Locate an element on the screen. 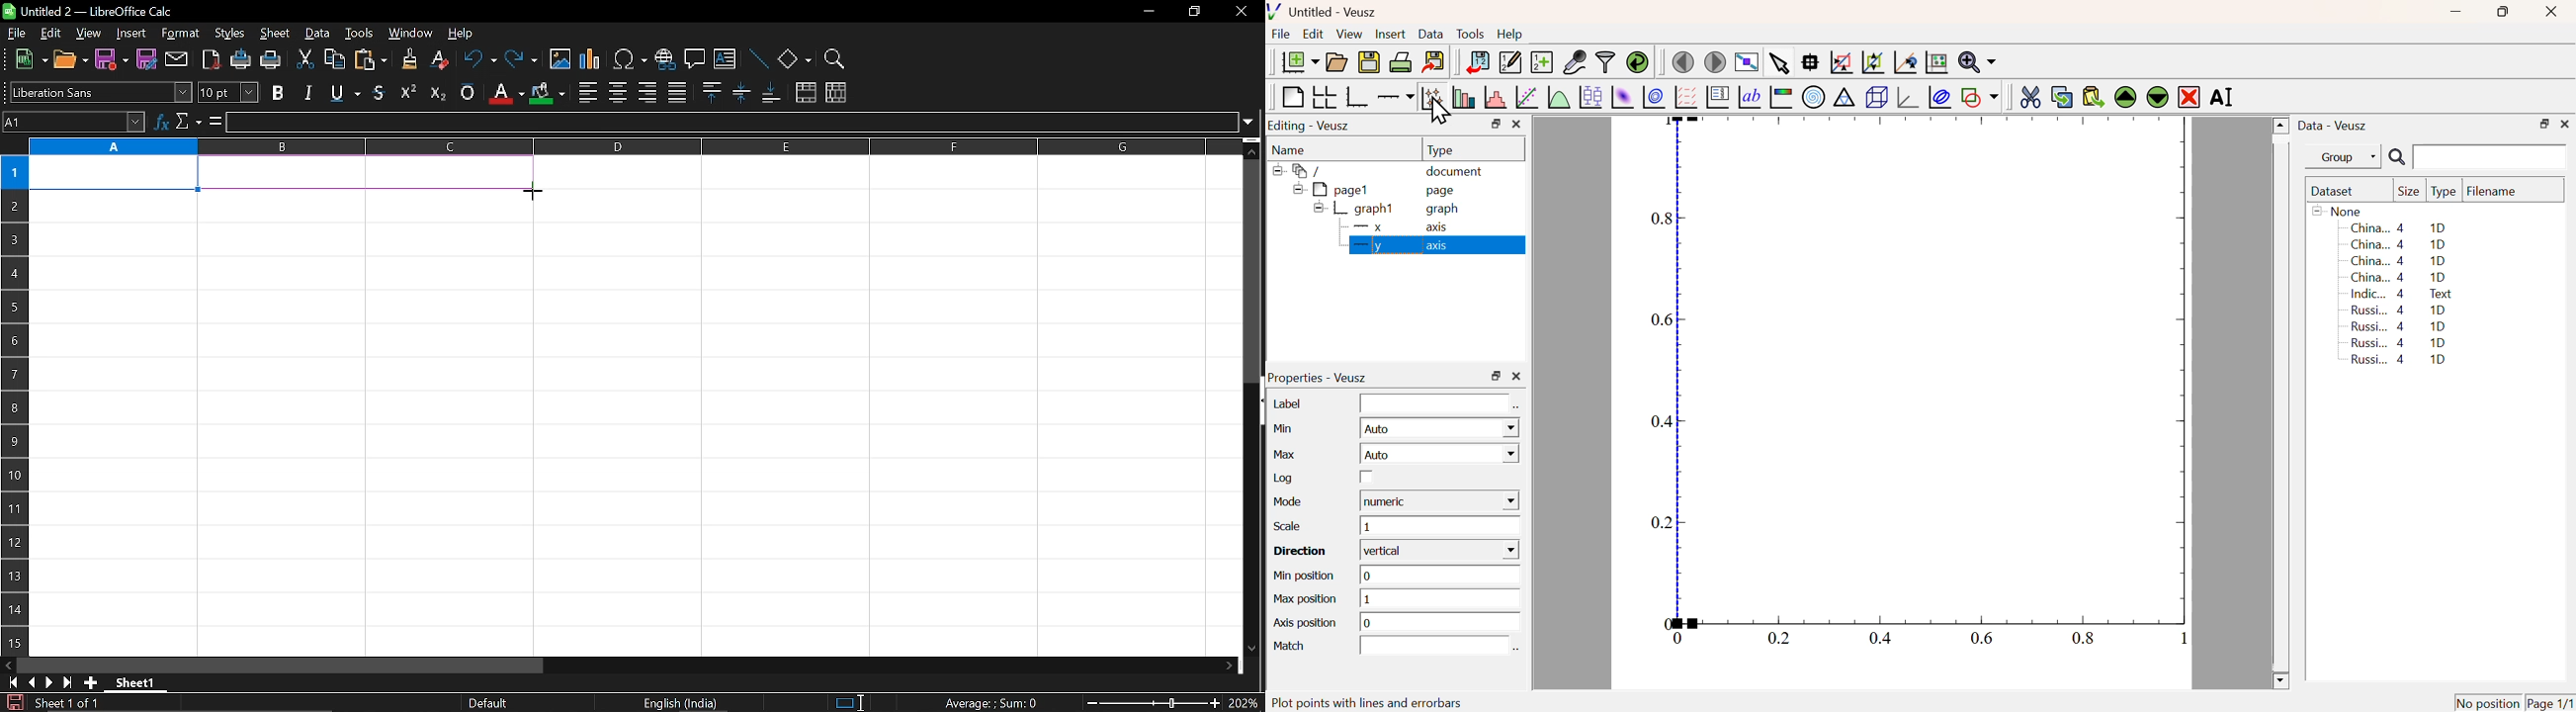  formula is located at coordinates (214, 122).